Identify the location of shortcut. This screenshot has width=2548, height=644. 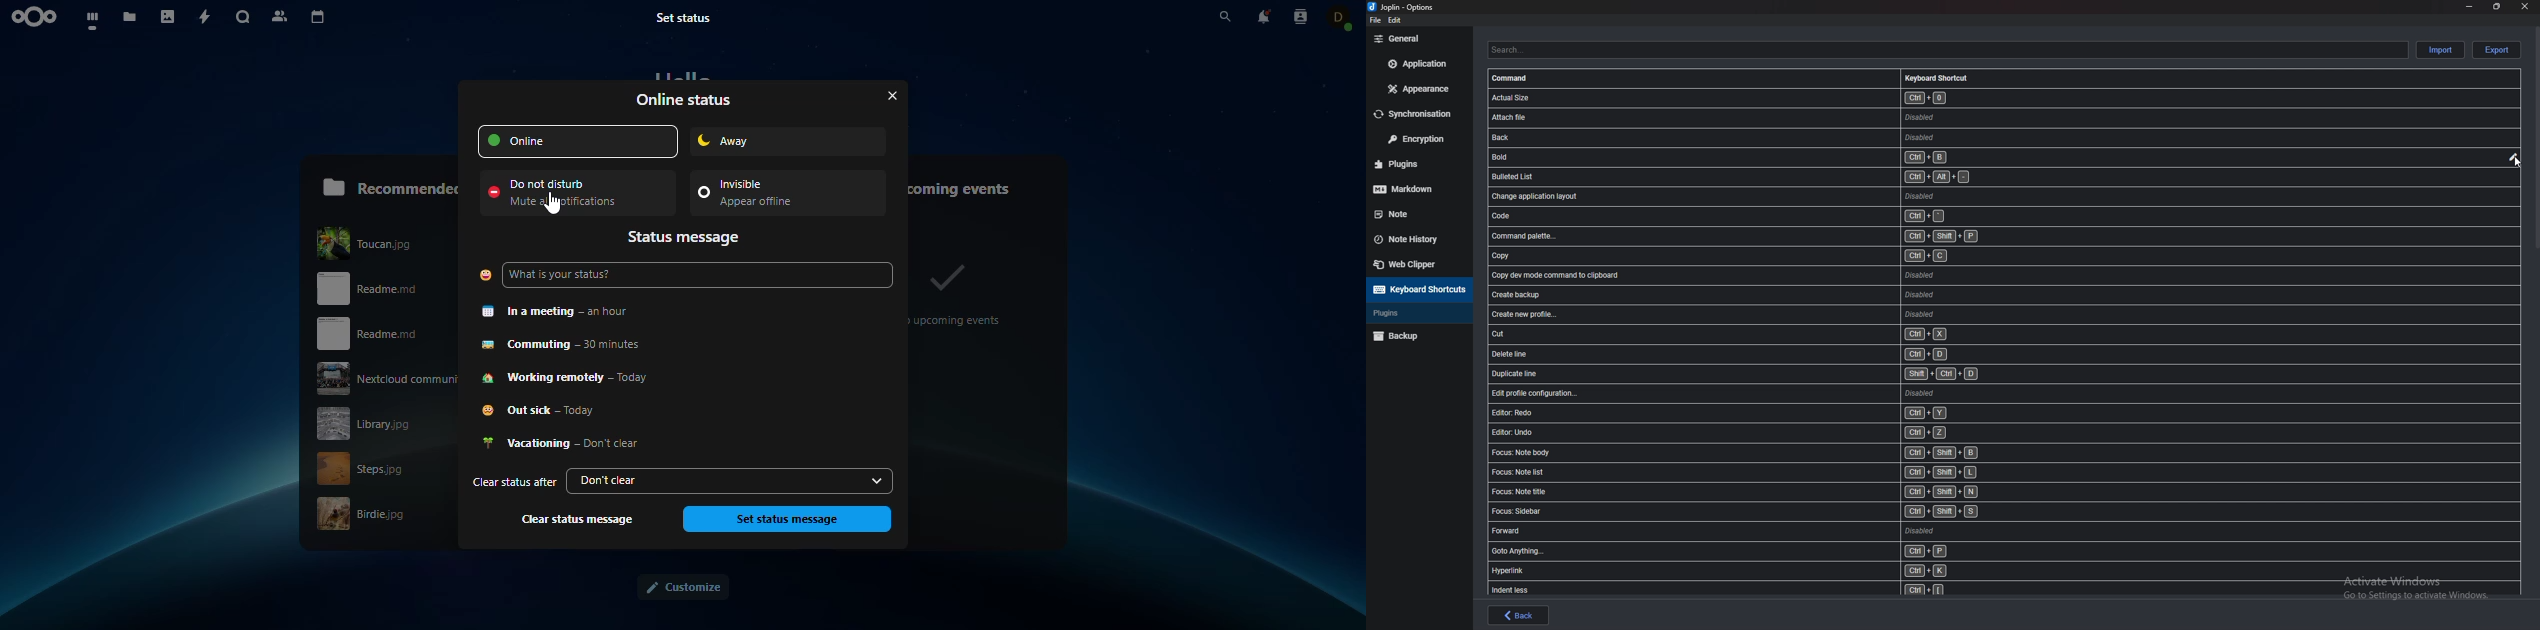
(1774, 314).